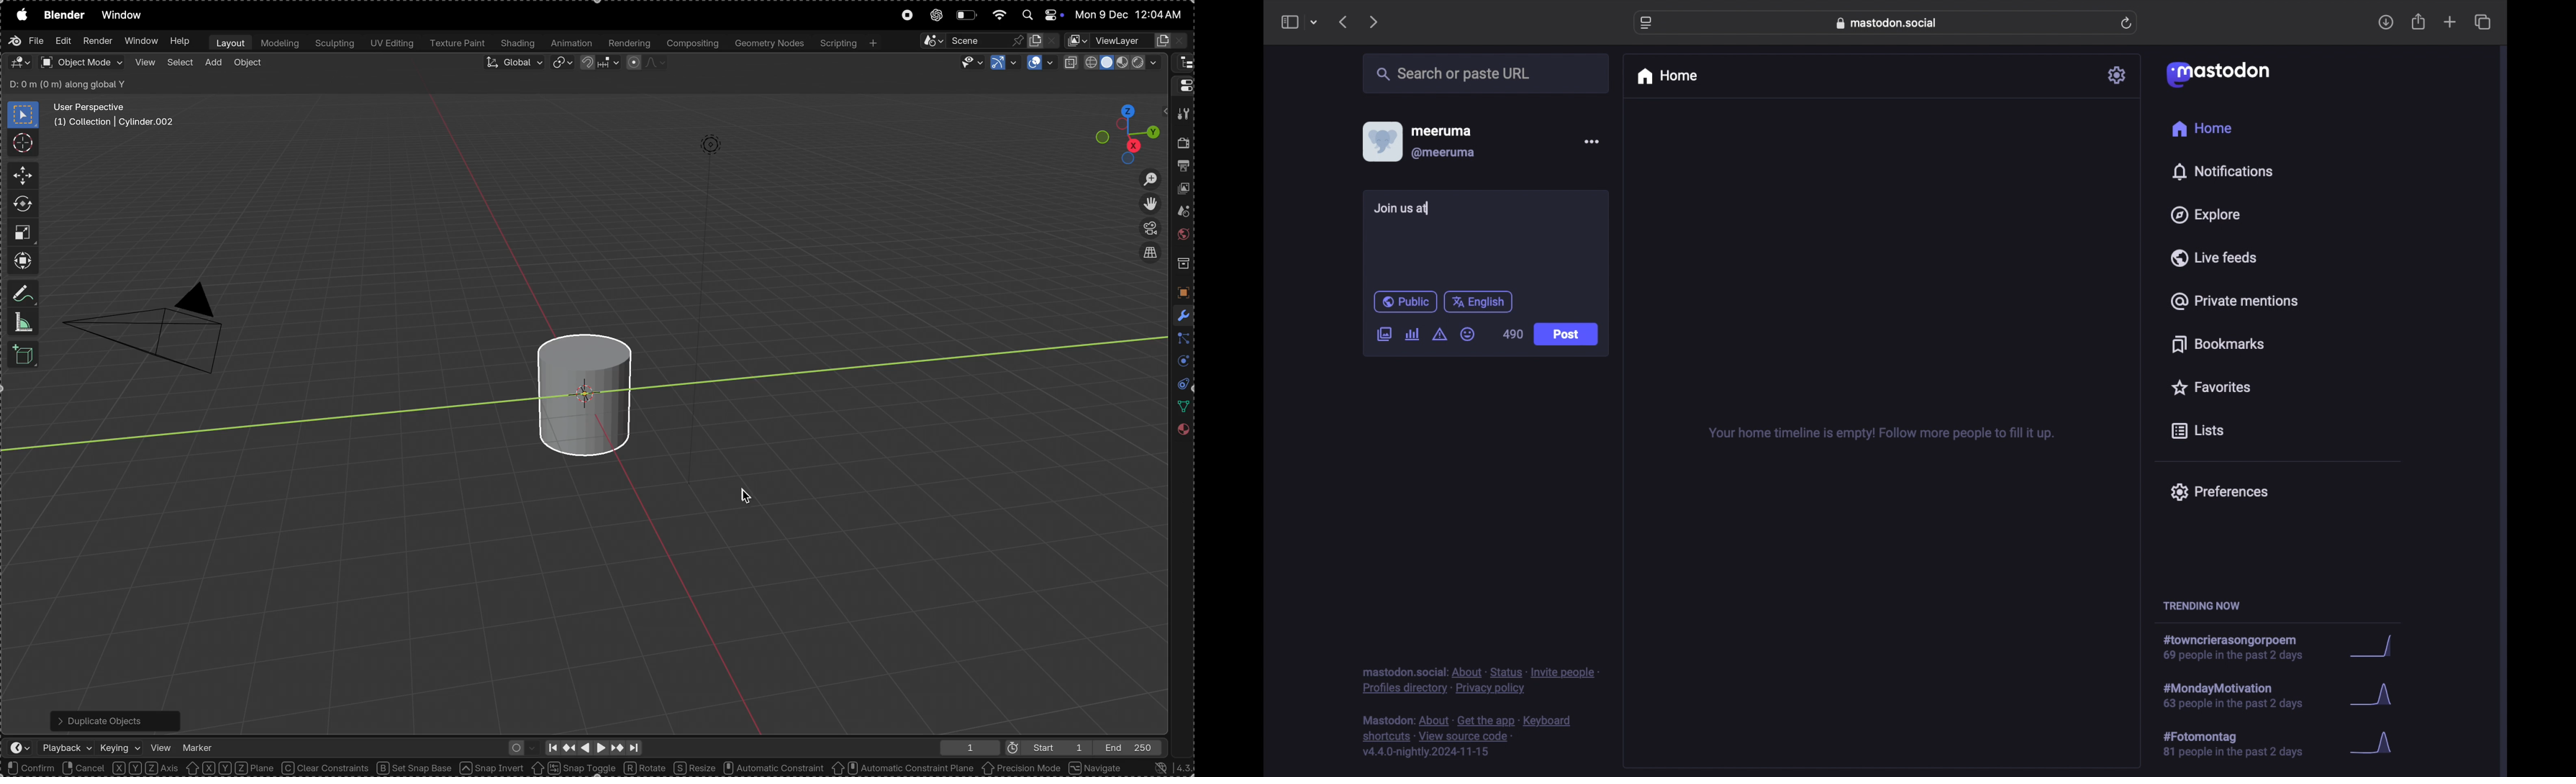 The height and width of the screenshot is (784, 2576). What do you see at coordinates (694, 768) in the screenshot?
I see `resize` at bounding box center [694, 768].